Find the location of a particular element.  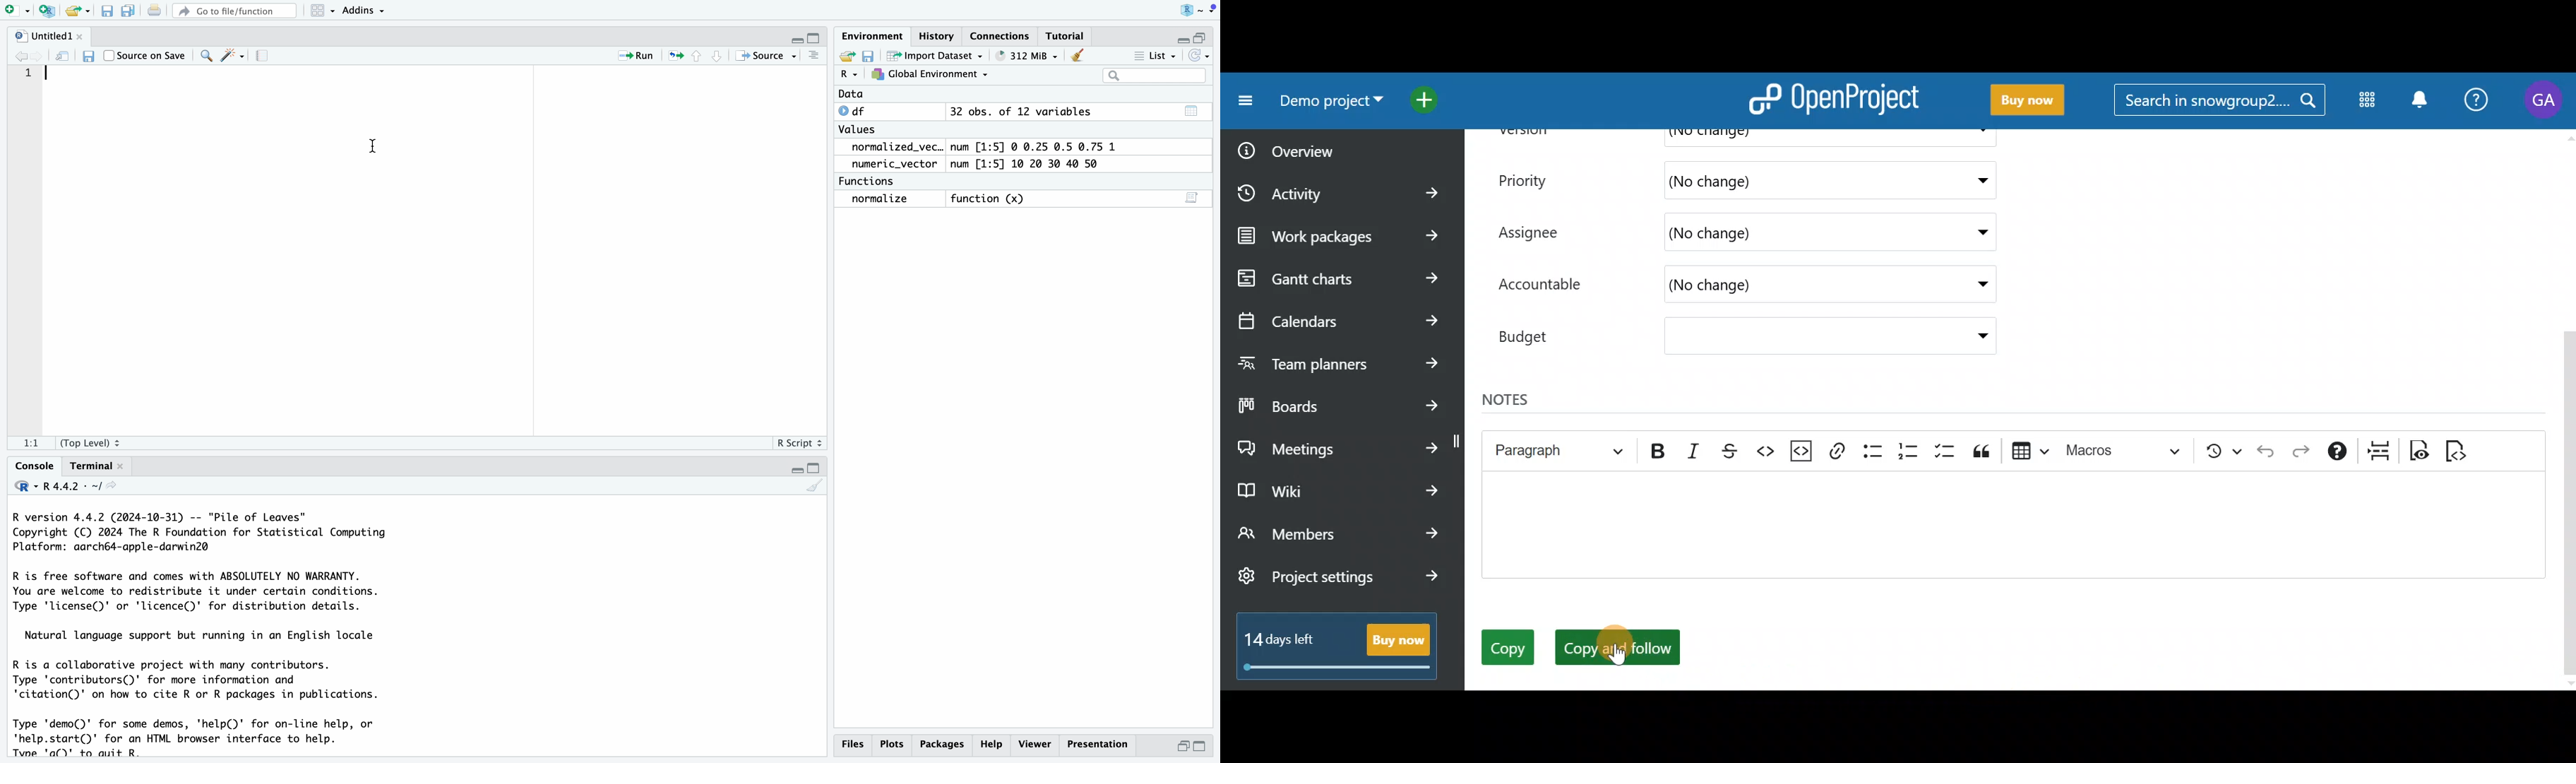

Toggle preview mode is located at coordinates (2419, 454).